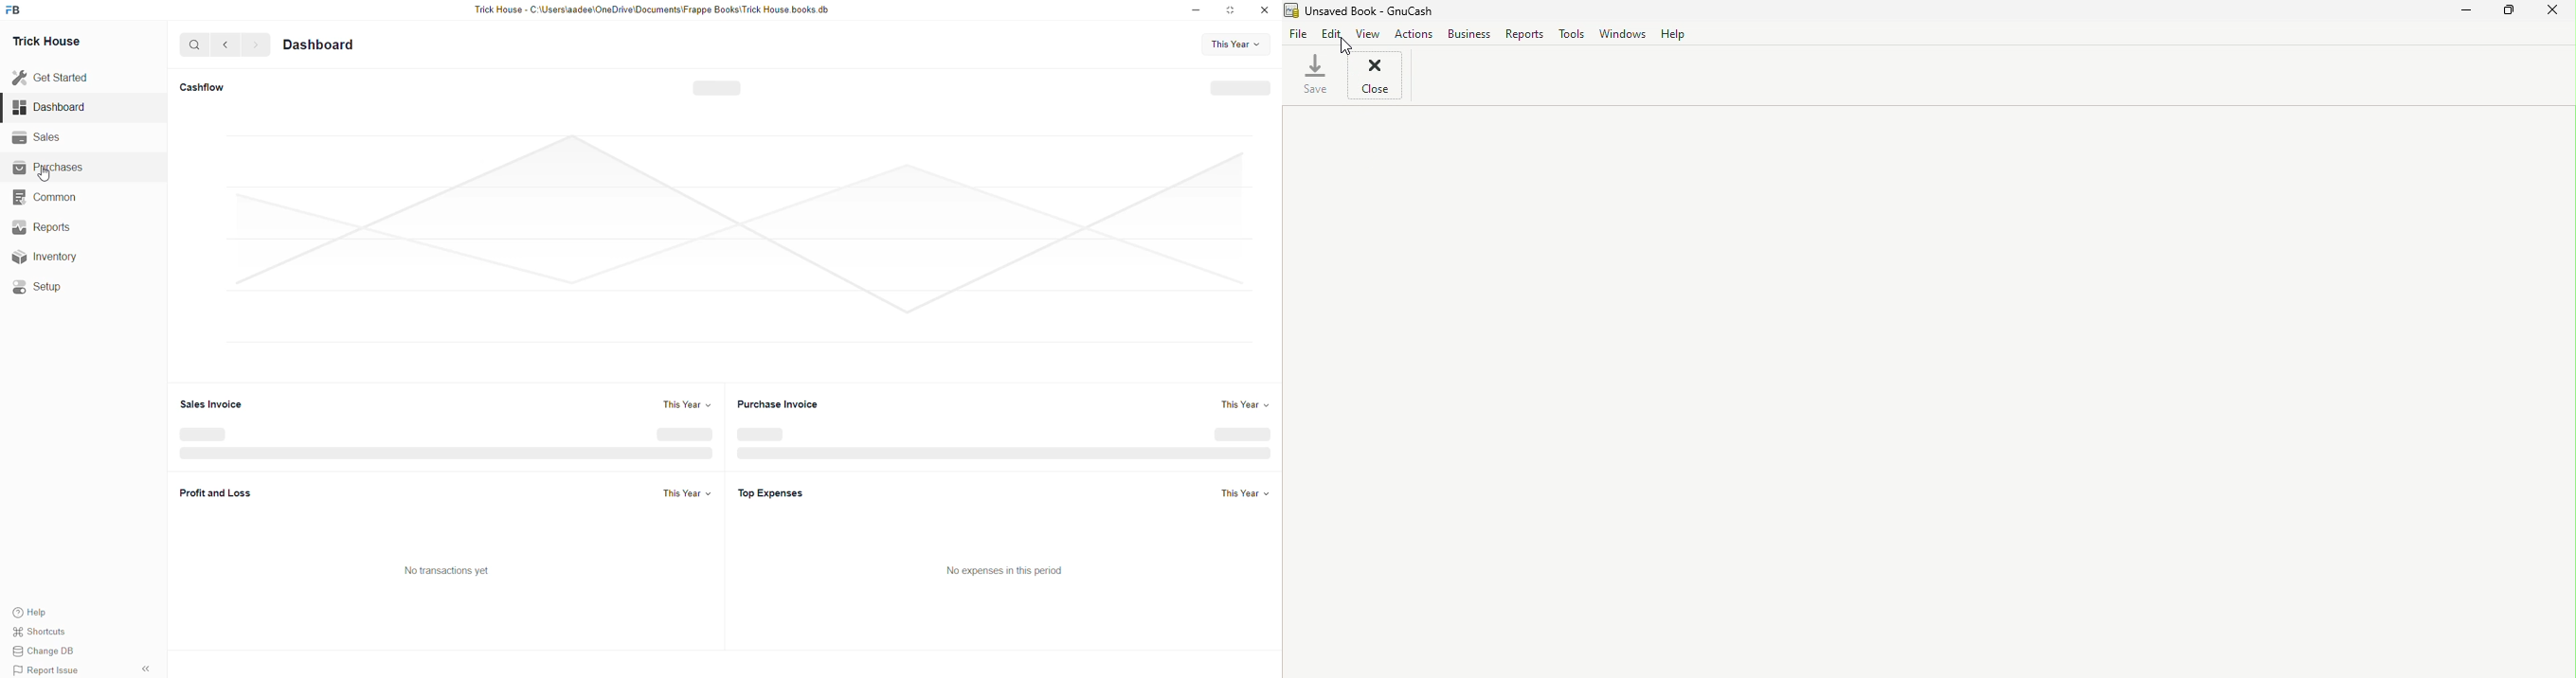 Image resolution: width=2576 pixels, height=700 pixels. I want to click on Sales, so click(35, 135).